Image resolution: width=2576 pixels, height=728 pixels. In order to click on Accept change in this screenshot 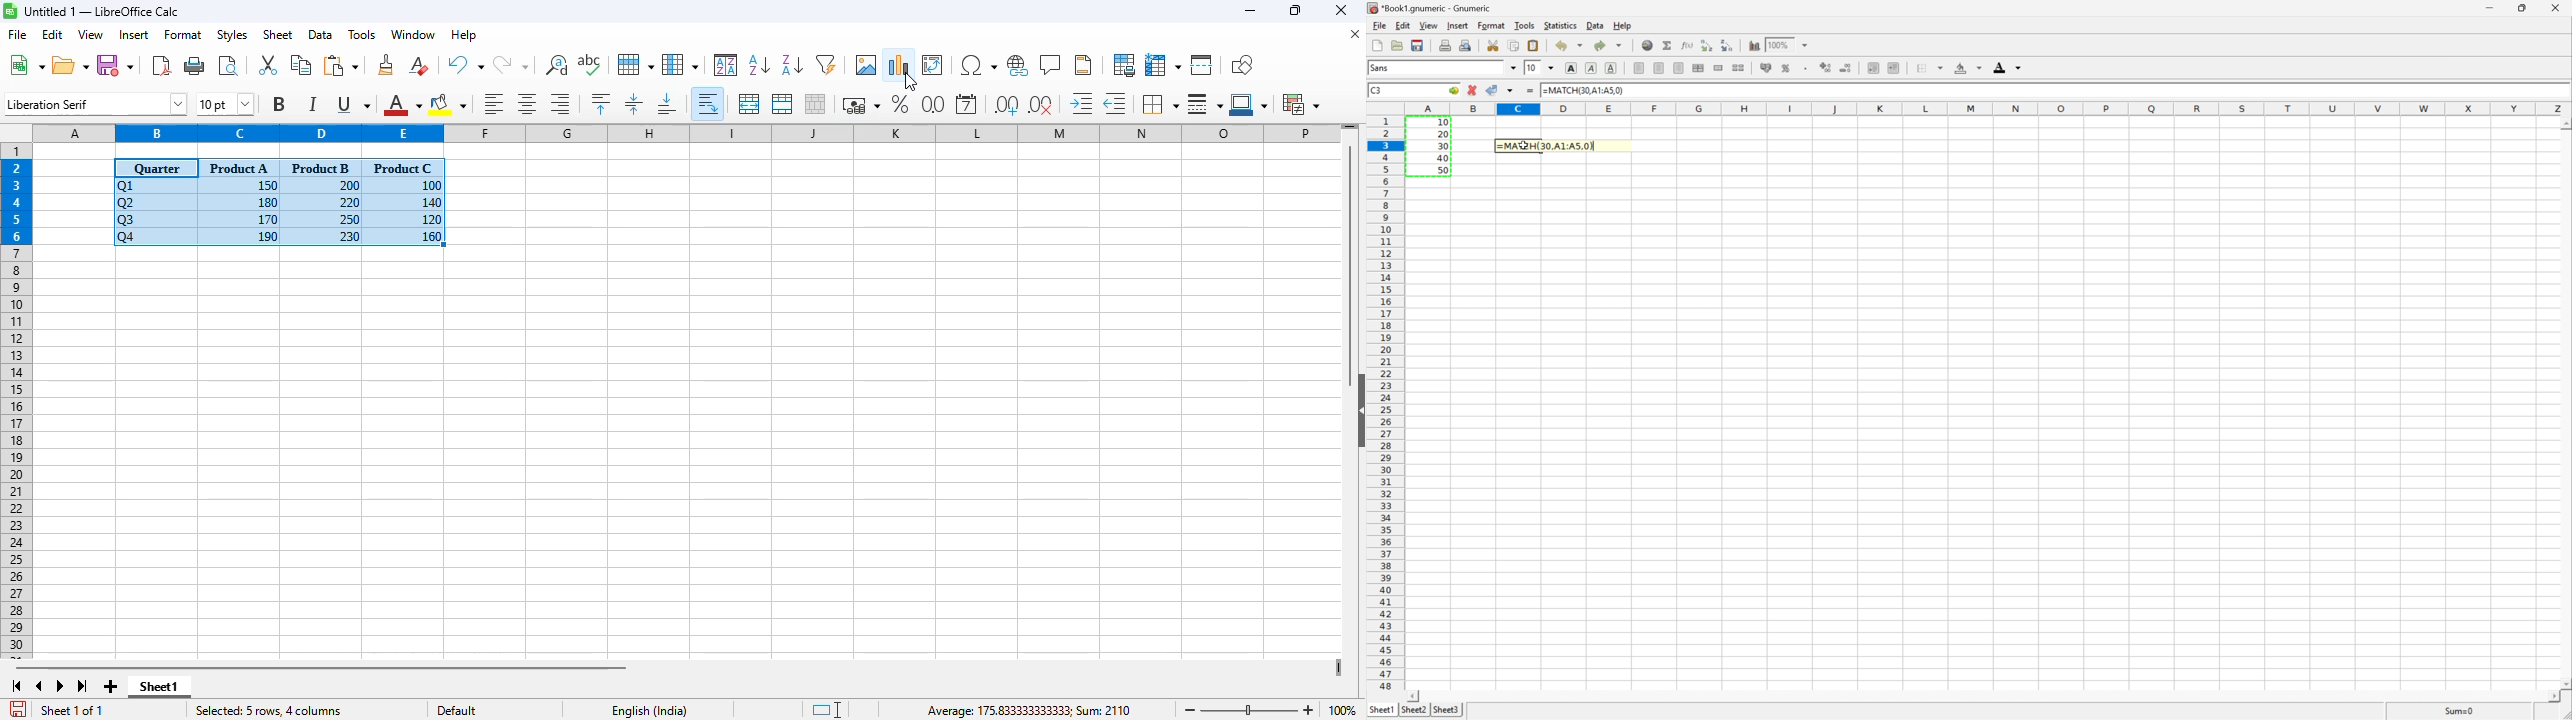, I will do `click(1492, 90)`.